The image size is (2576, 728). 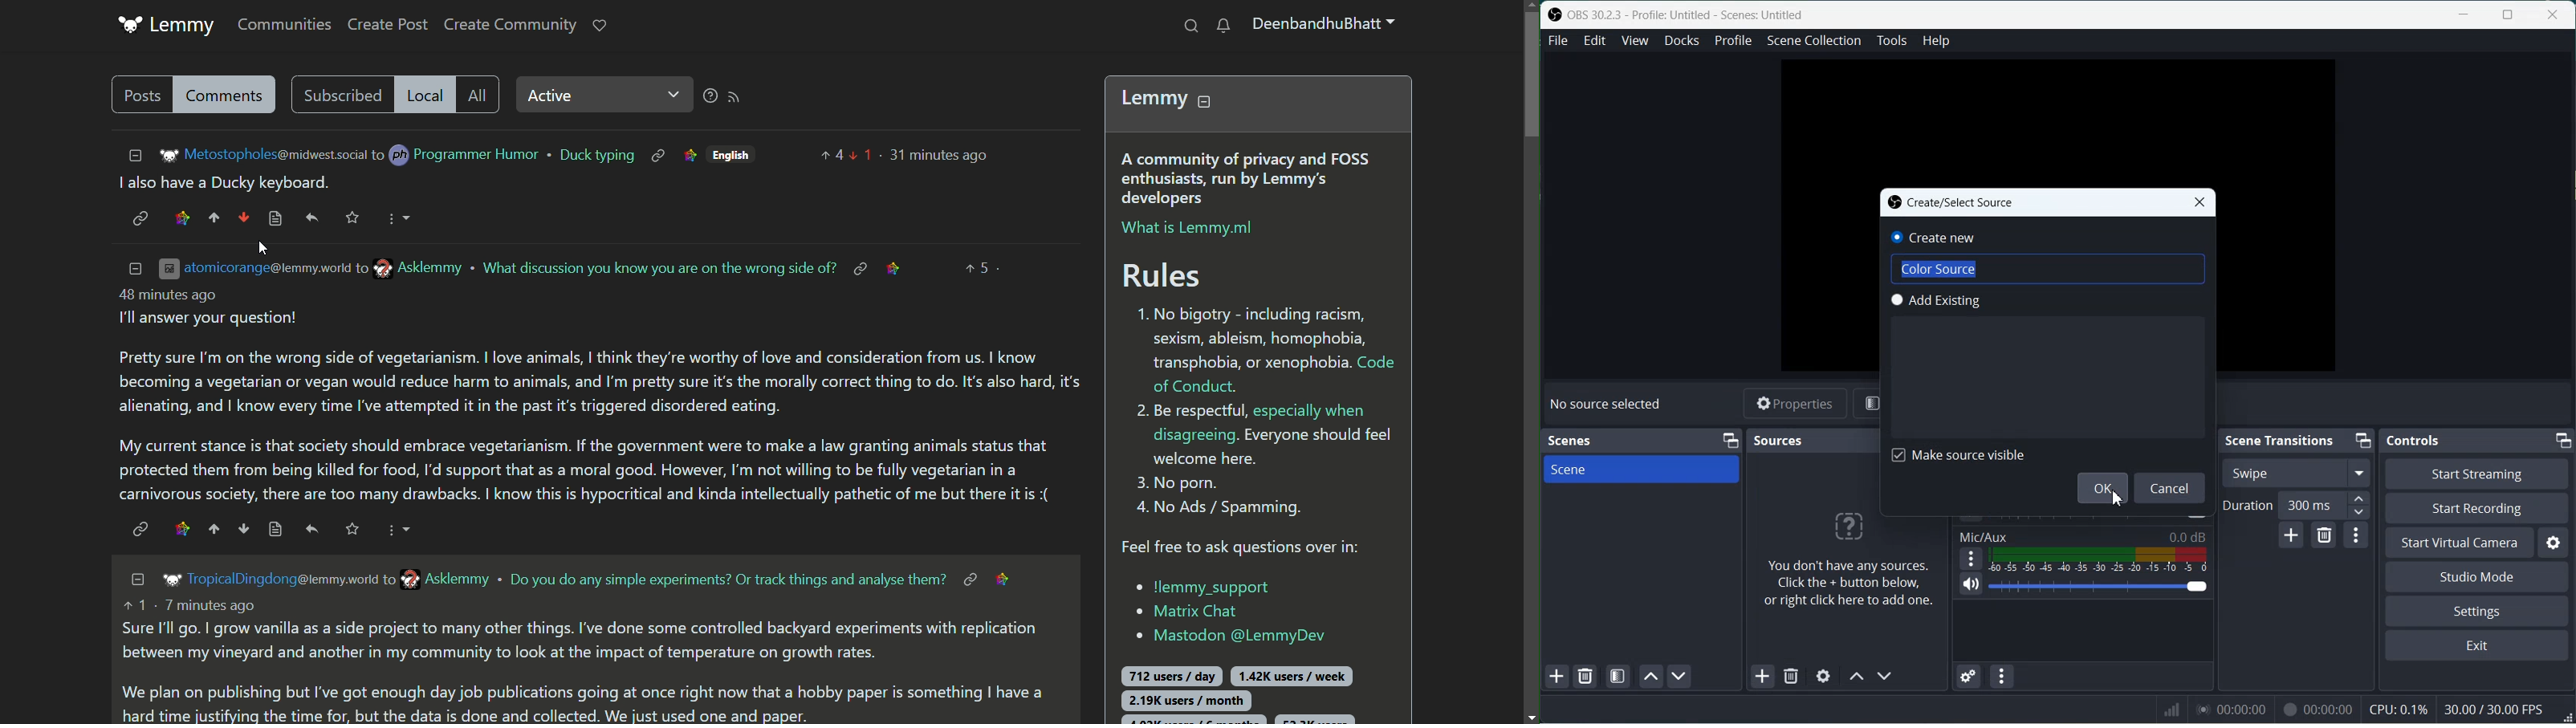 What do you see at coordinates (1729, 439) in the screenshot?
I see `Minimize` at bounding box center [1729, 439].